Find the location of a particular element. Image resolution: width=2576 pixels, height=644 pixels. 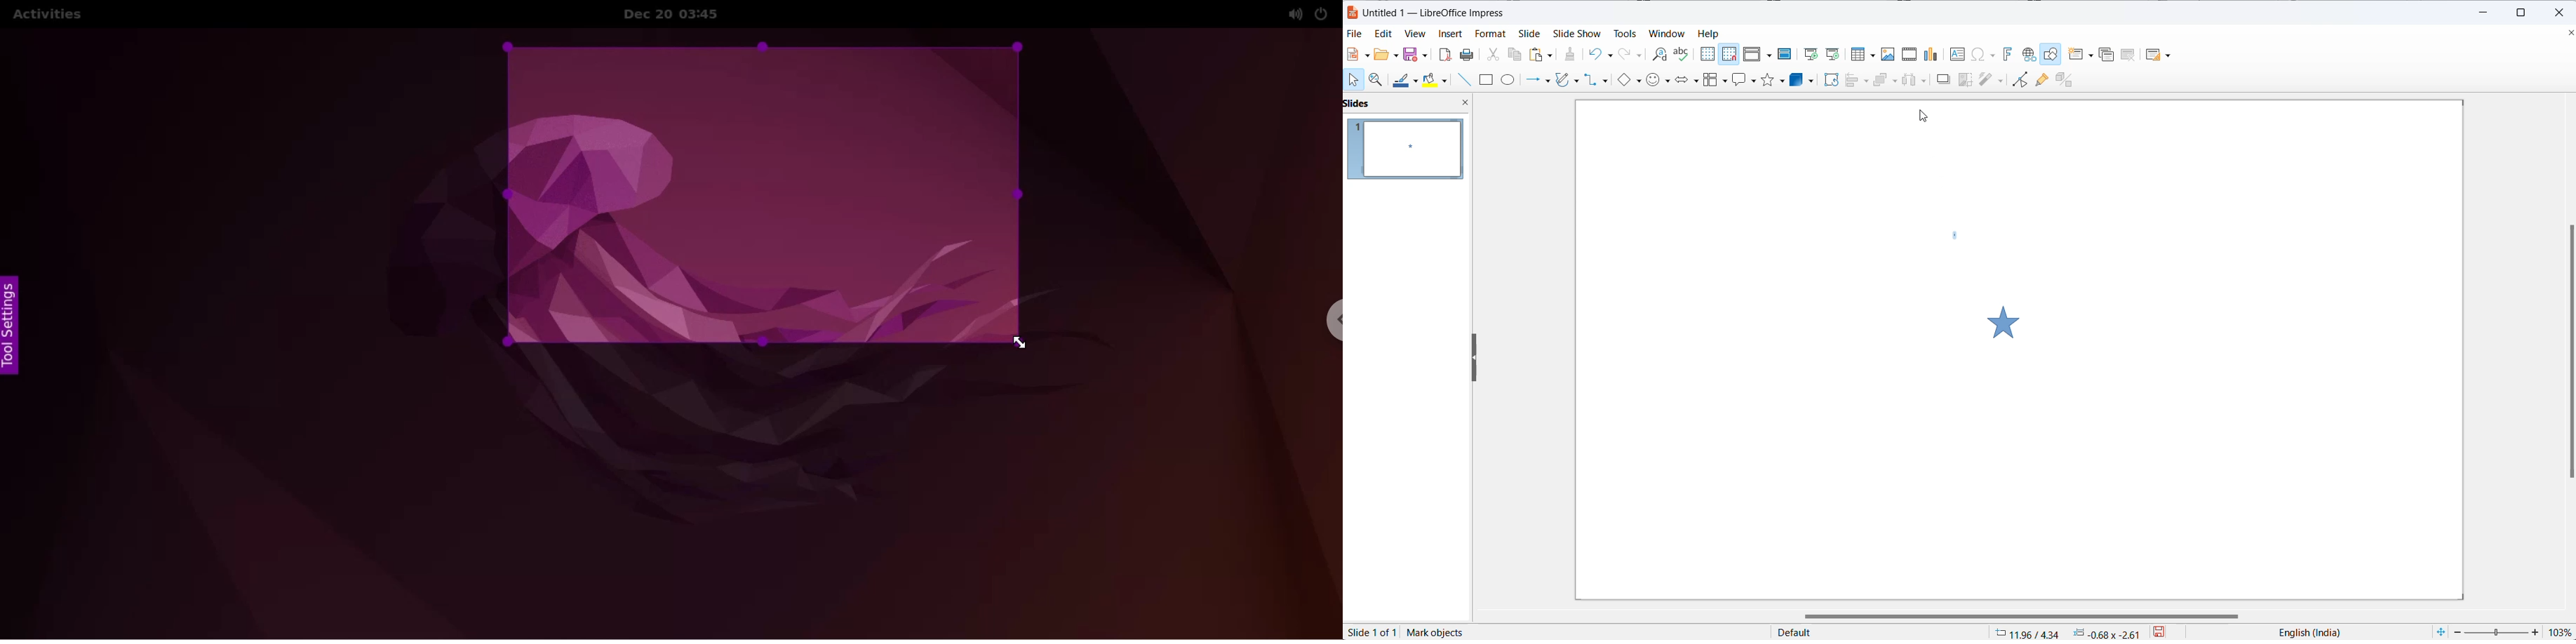

scrollbar is located at coordinates (2015, 613).